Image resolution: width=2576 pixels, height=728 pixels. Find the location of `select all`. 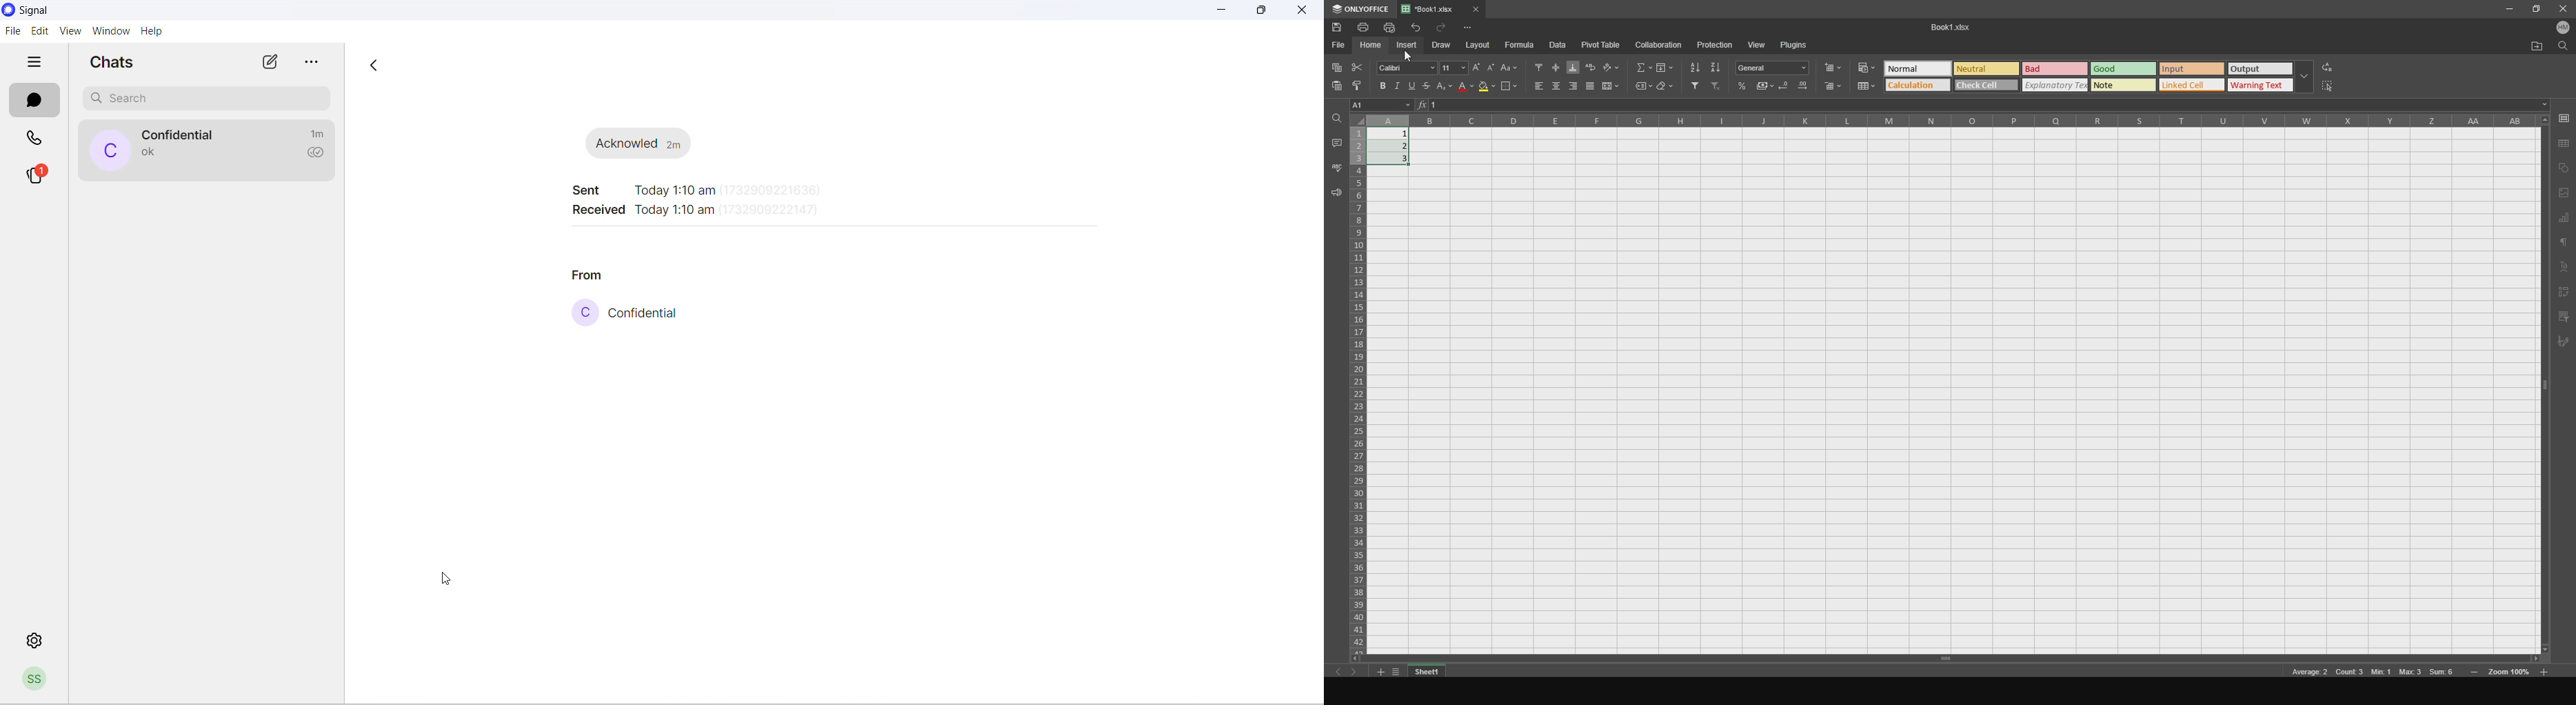

select all is located at coordinates (2336, 88).